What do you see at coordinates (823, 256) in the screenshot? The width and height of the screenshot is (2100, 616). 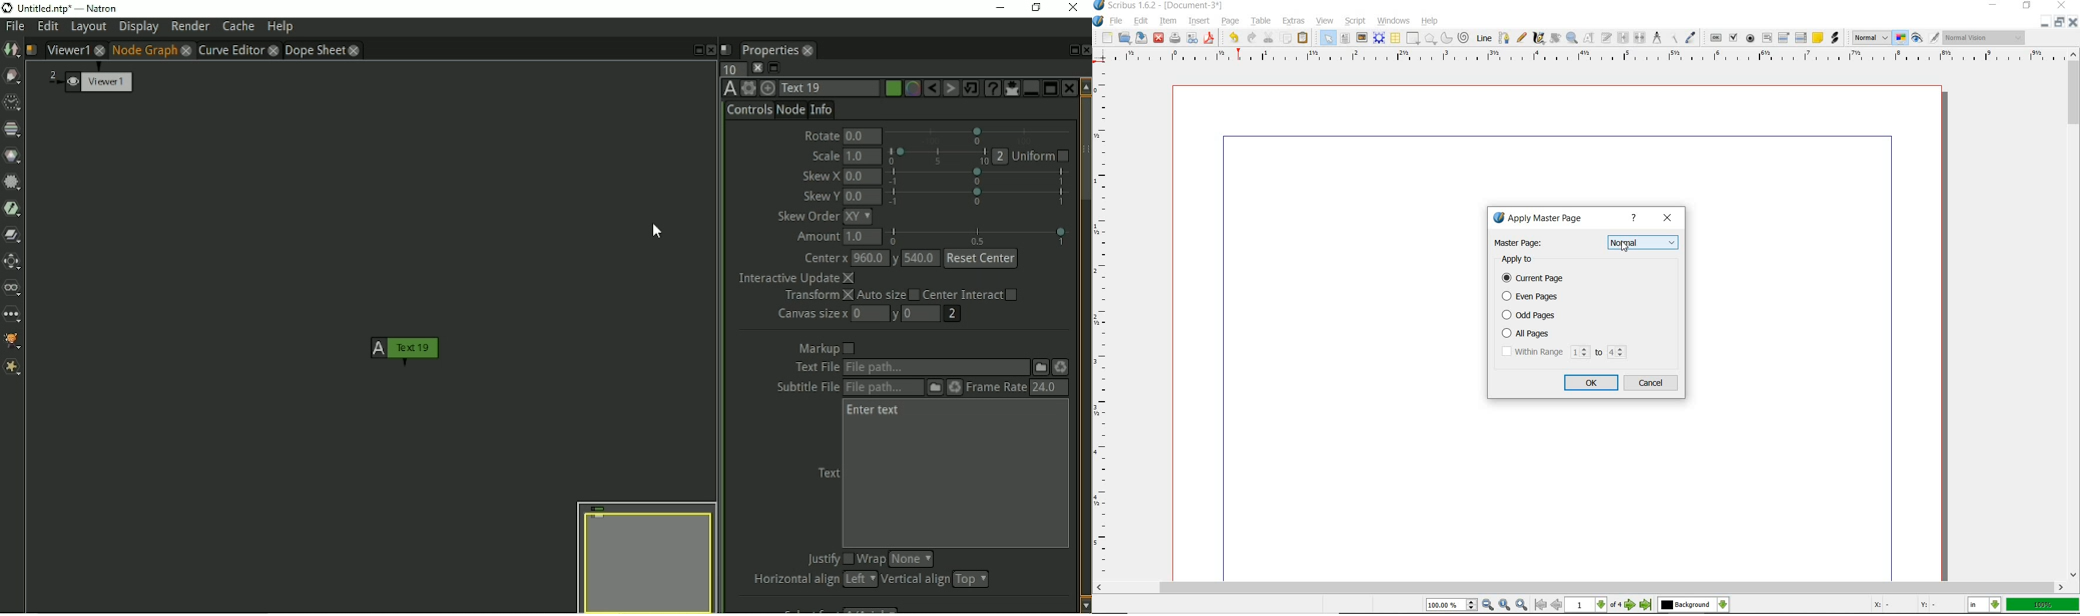 I see `Center` at bounding box center [823, 256].